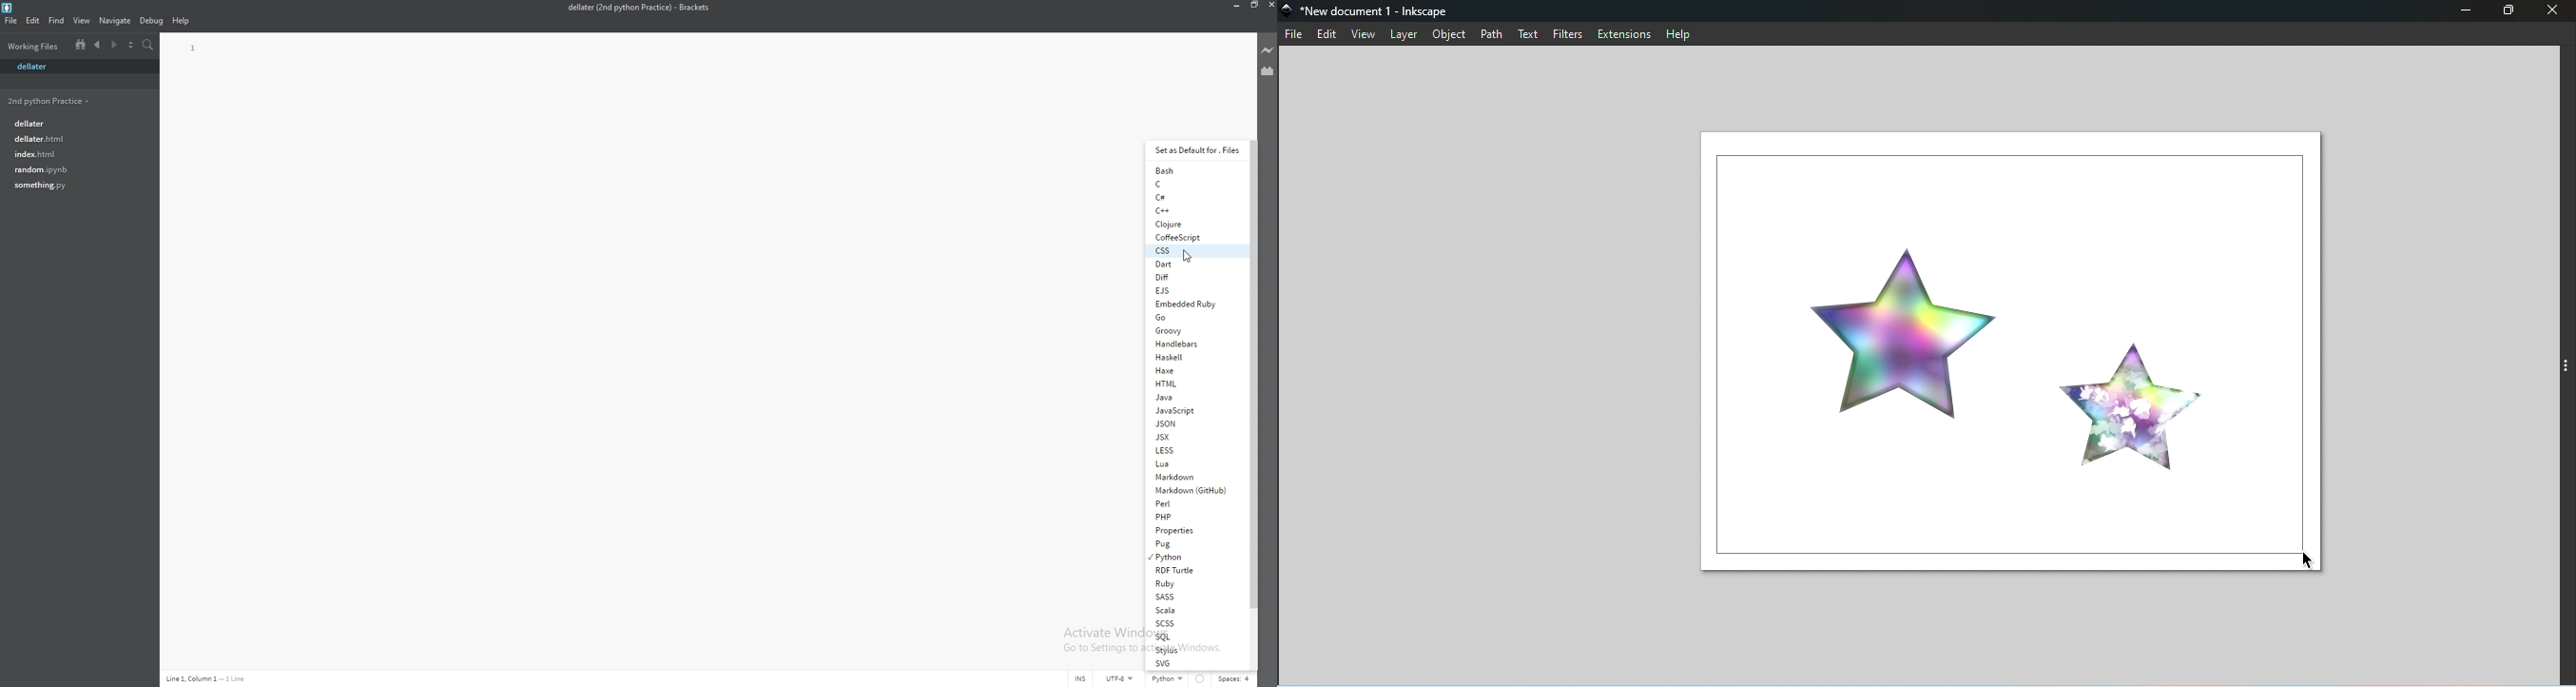 The image size is (2576, 700). I want to click on Object, so click(1447, 36).